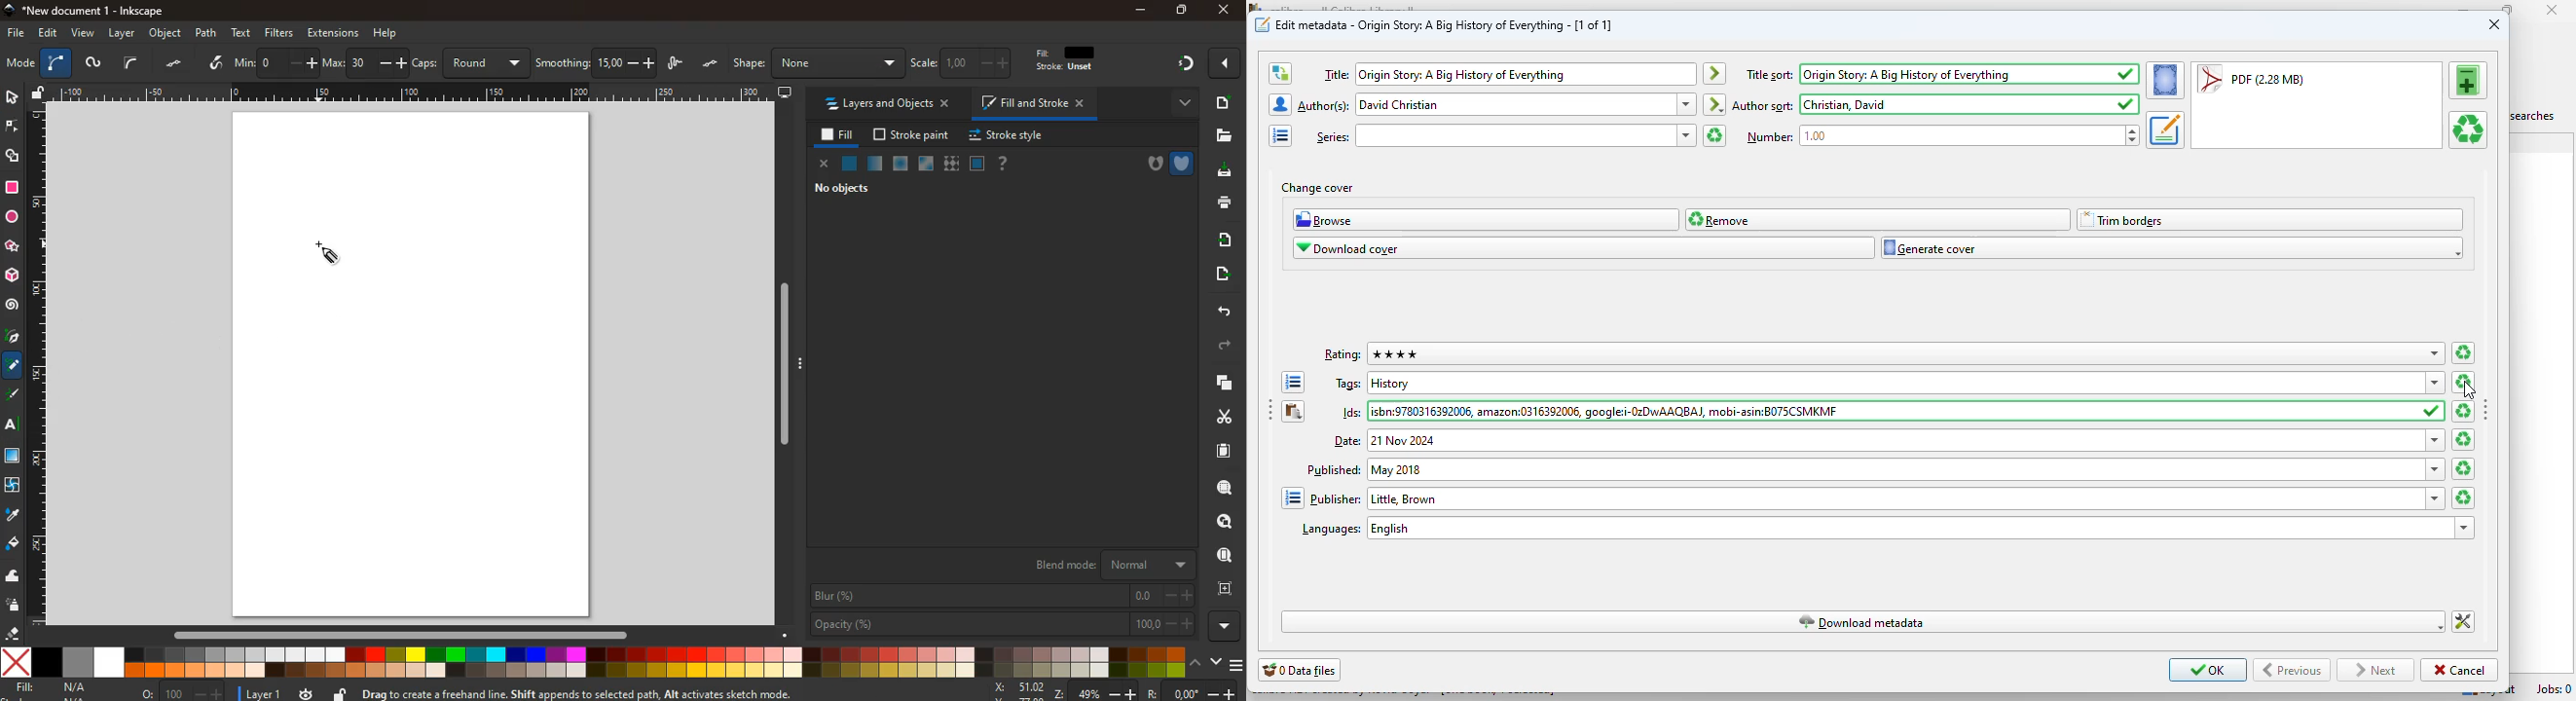  Describe the element at coordinates (2469, 80) in the screenshot. I see `add a format to this book` at that location.